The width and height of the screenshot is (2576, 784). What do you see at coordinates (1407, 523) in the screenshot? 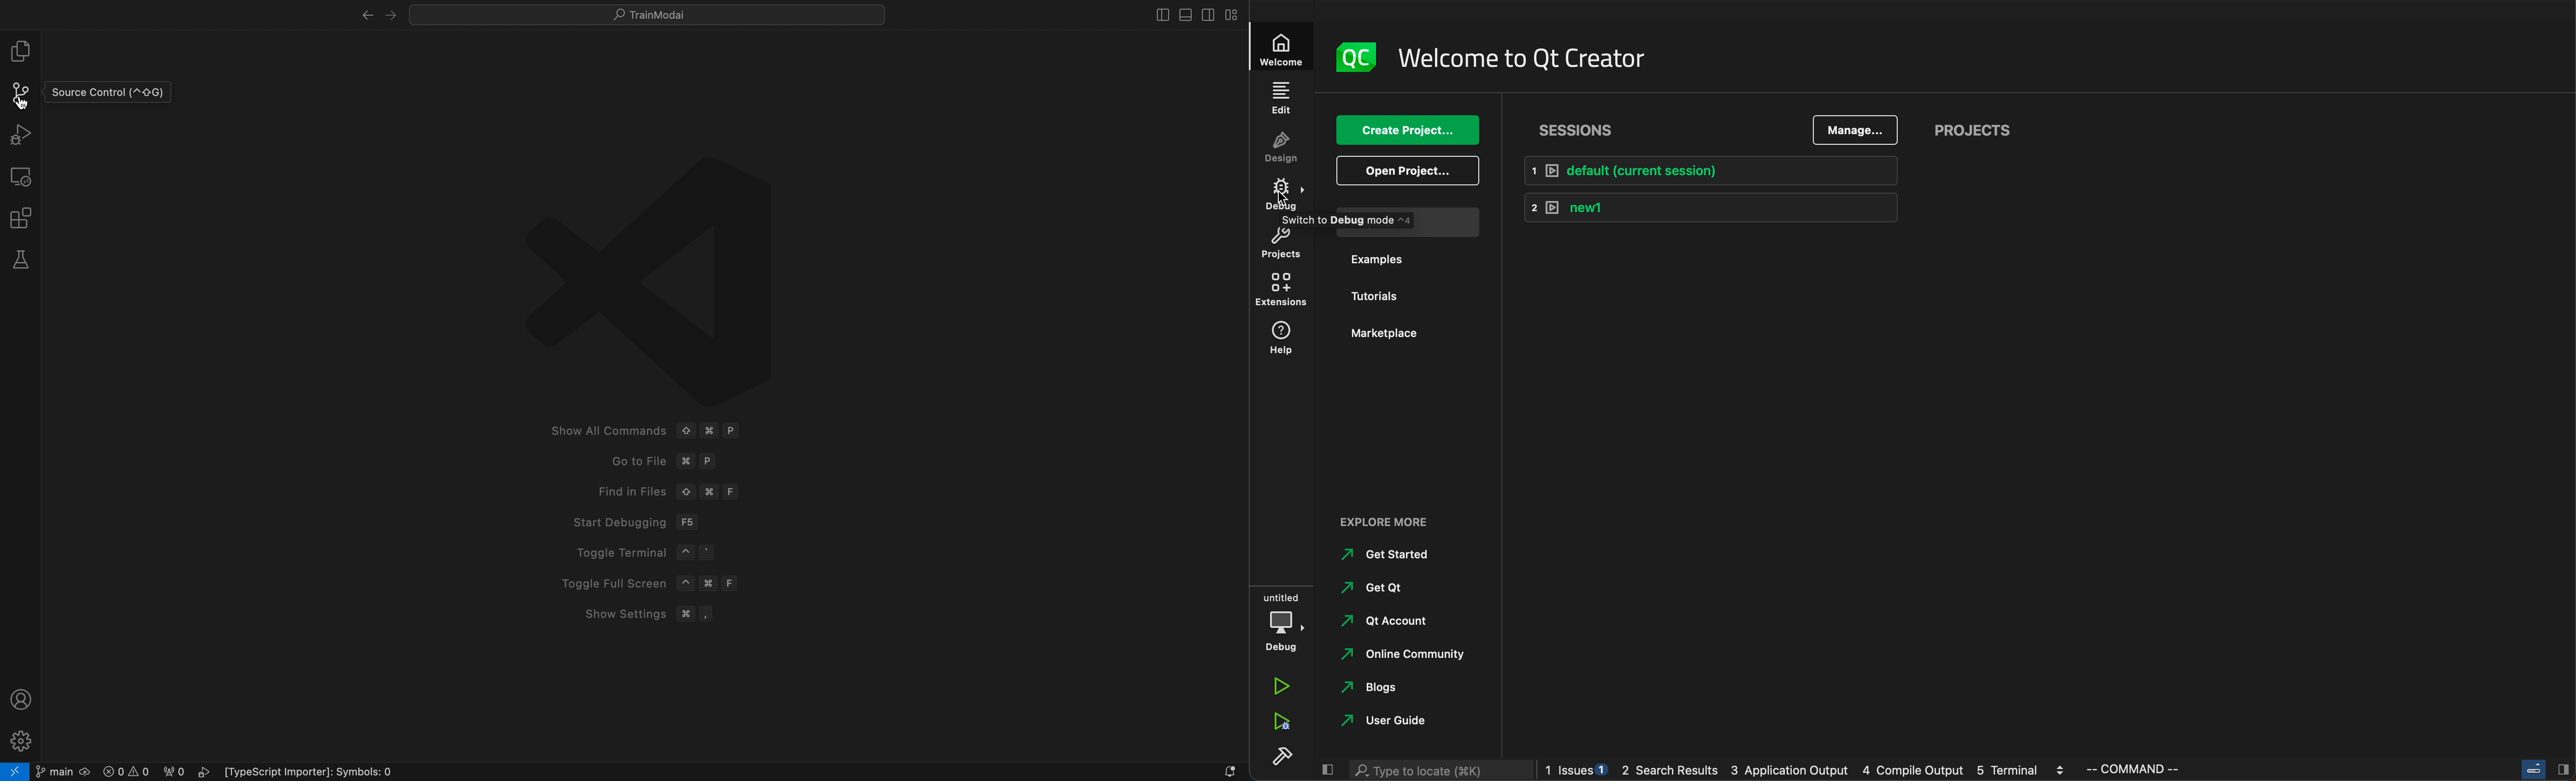
I see `explore ` at bounding box center [1407, 523].